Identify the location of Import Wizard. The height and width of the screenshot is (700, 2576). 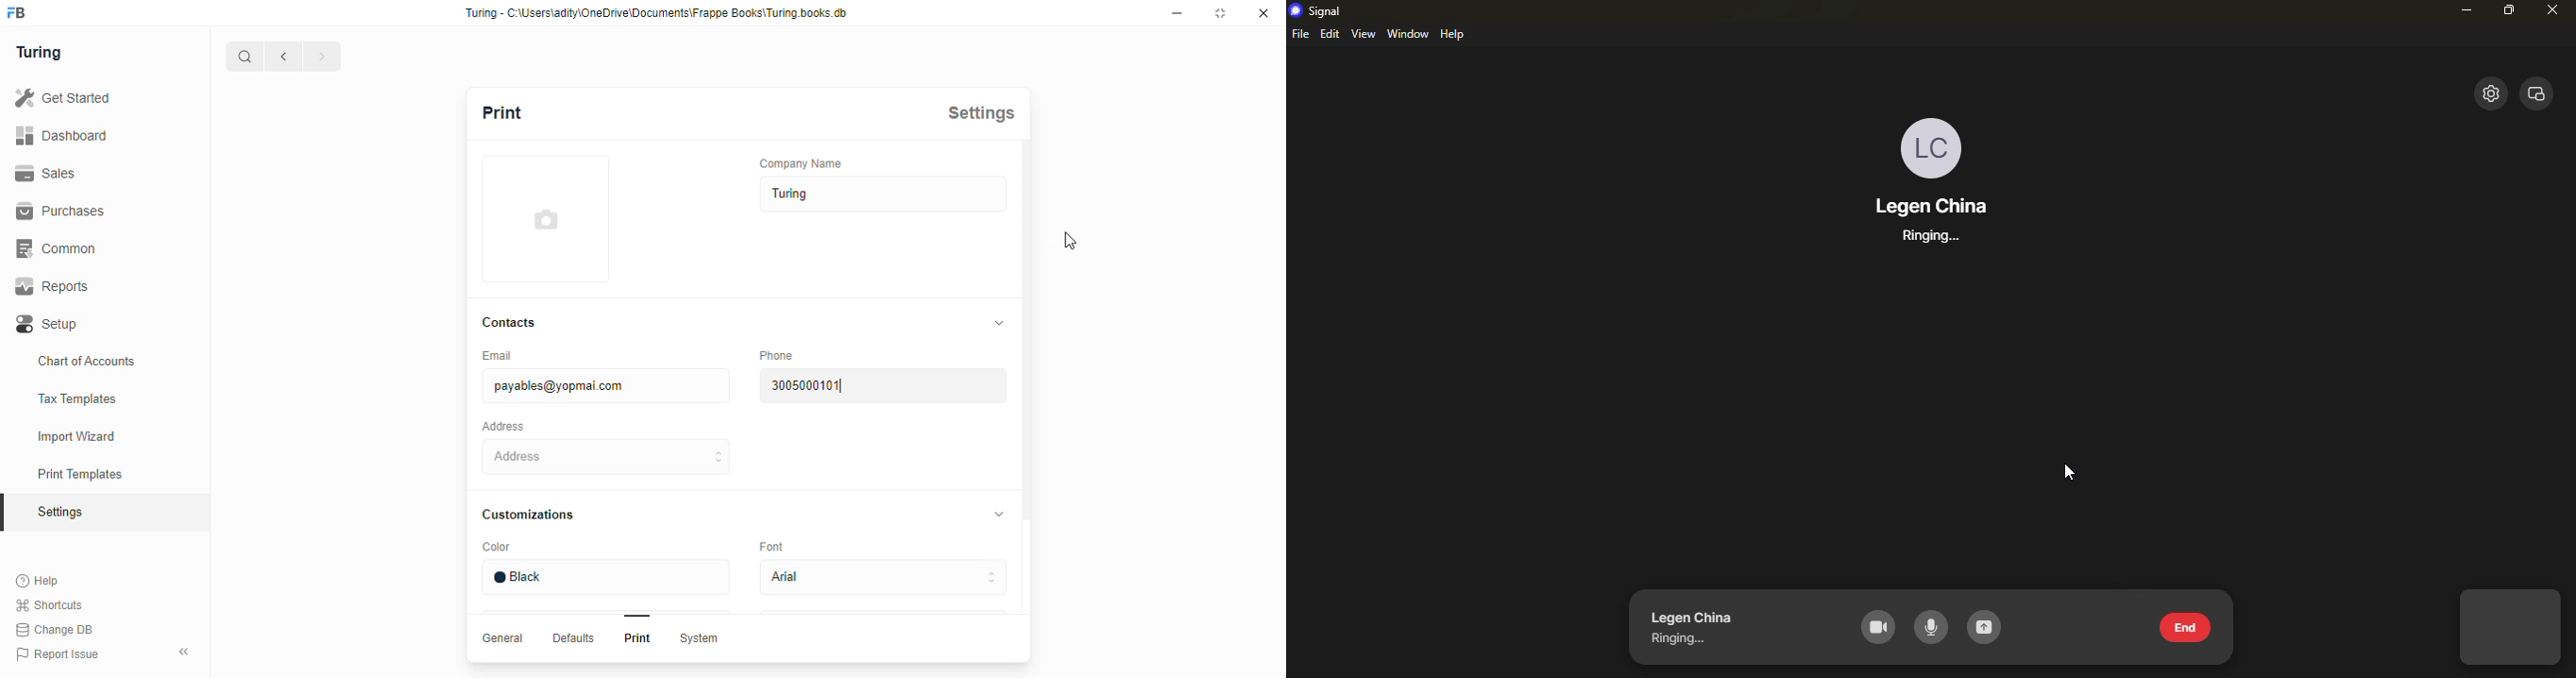
(87, 436).